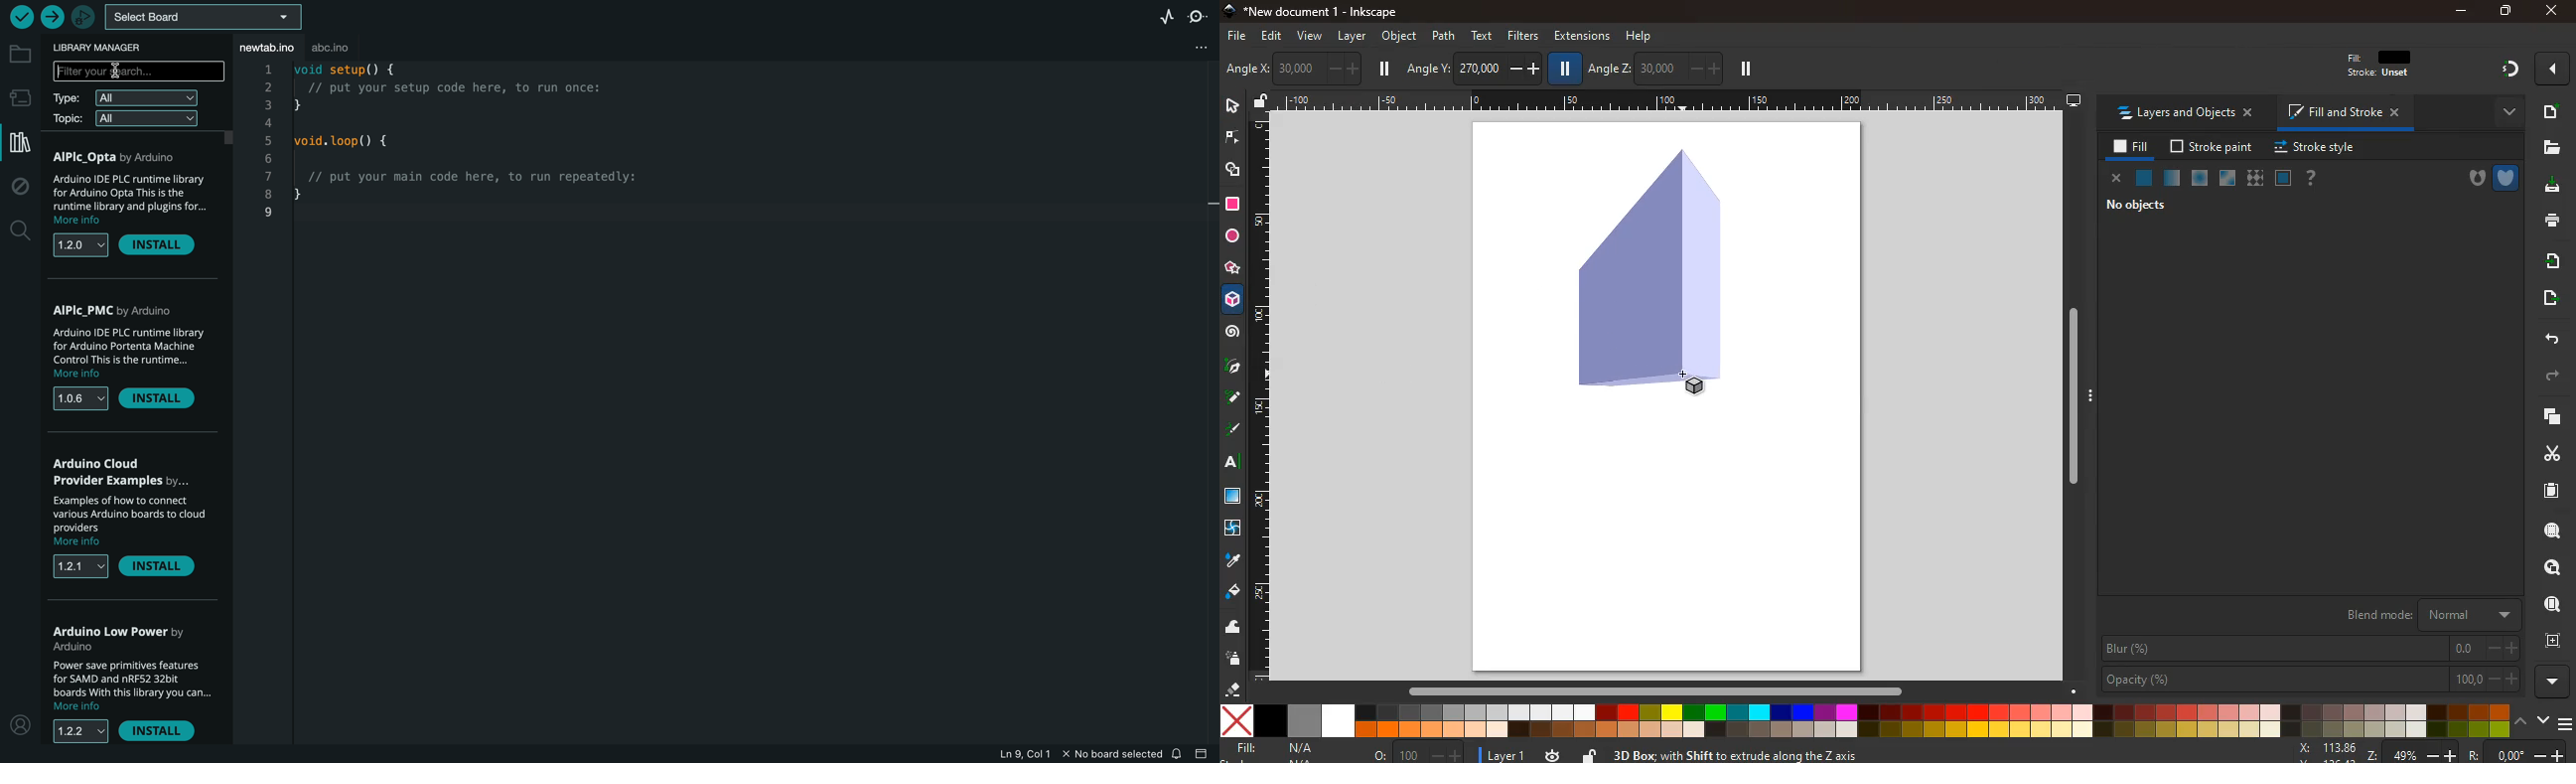 The width and height of the screenshot is (2576, 784). What do you see at coordinates (2380, 69) in the screenshot?
I see `filt` at bounding box center [2380, 69].